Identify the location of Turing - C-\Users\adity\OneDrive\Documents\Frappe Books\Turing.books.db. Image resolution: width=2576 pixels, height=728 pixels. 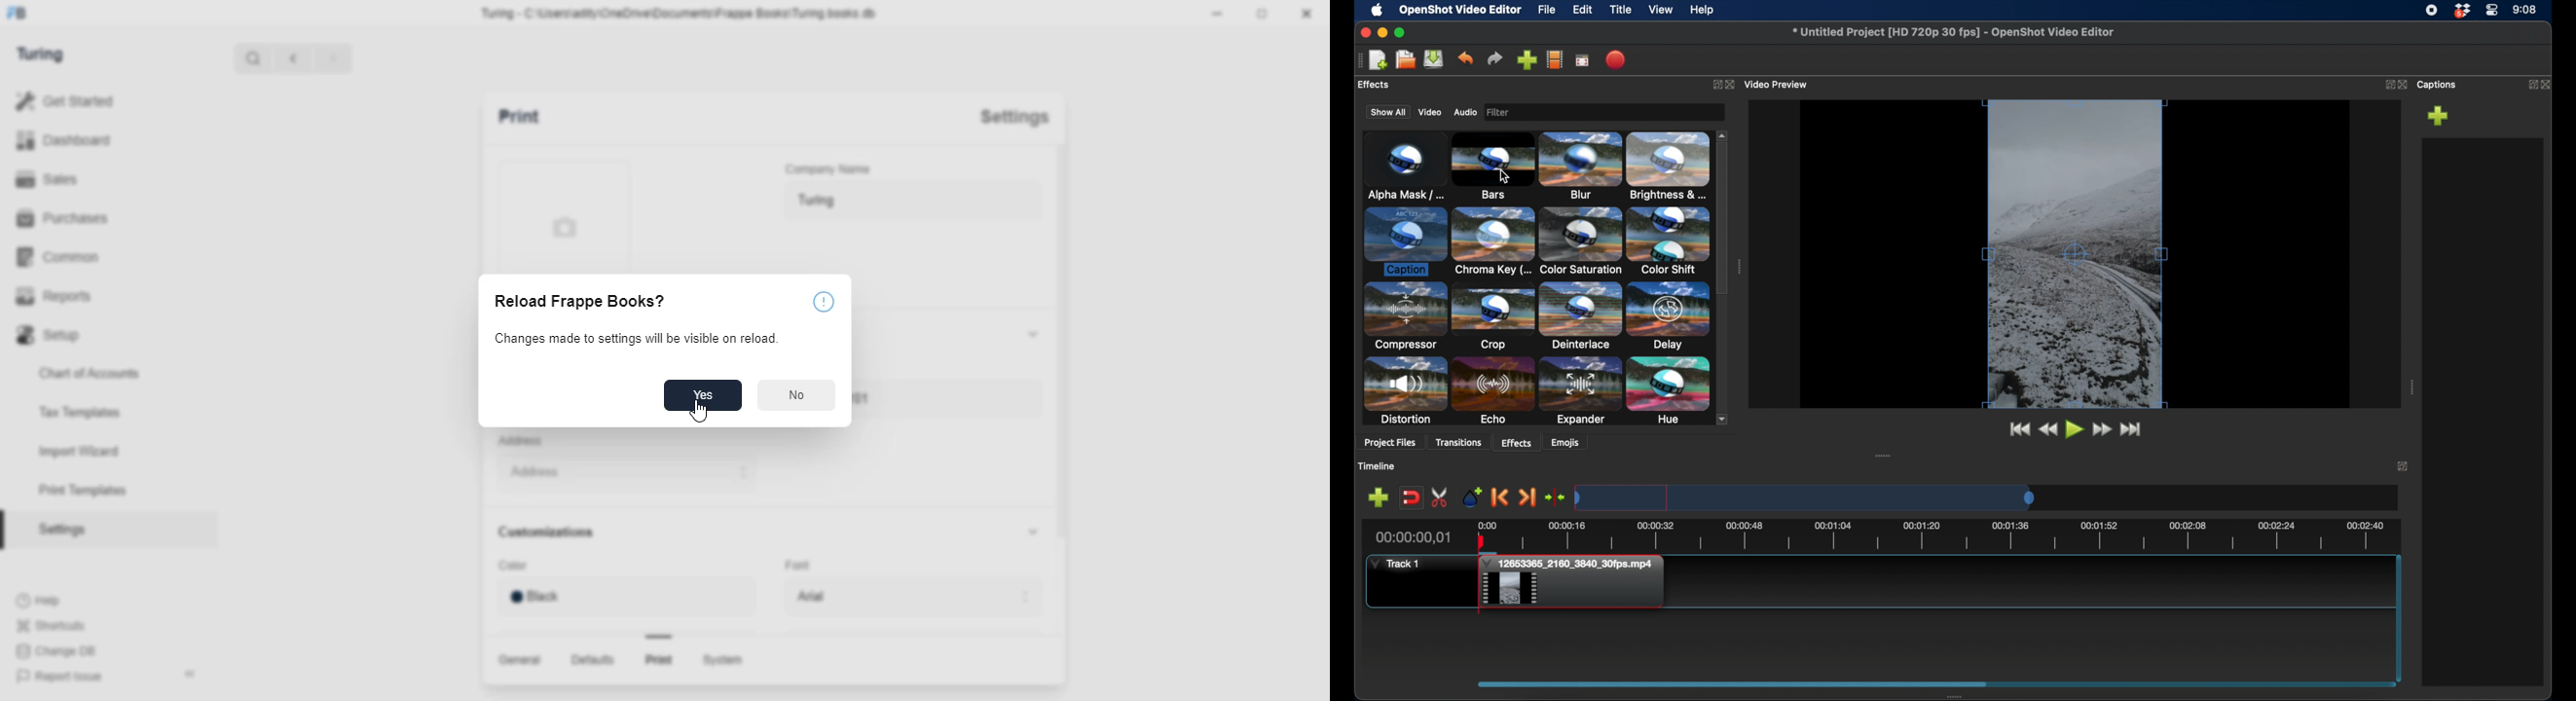
(680, 12).